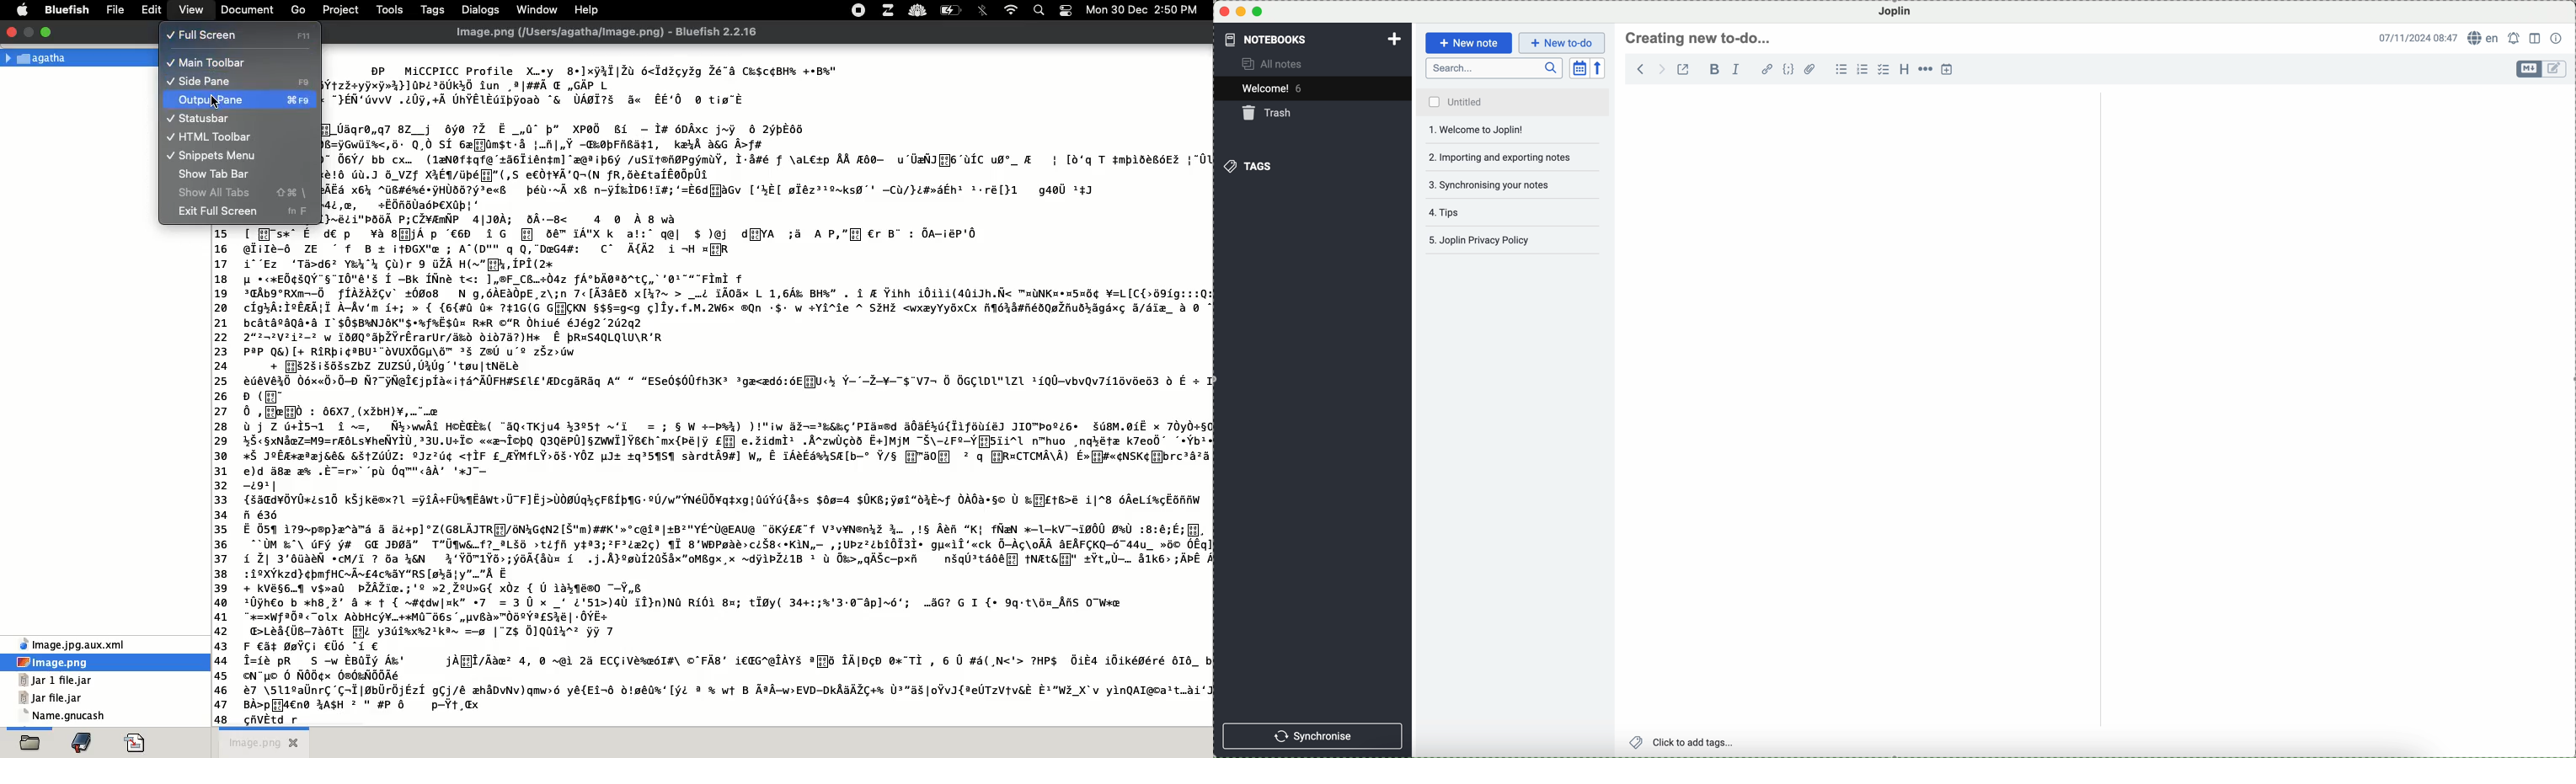  I want to click on synchronise button, so click(1312, 736).